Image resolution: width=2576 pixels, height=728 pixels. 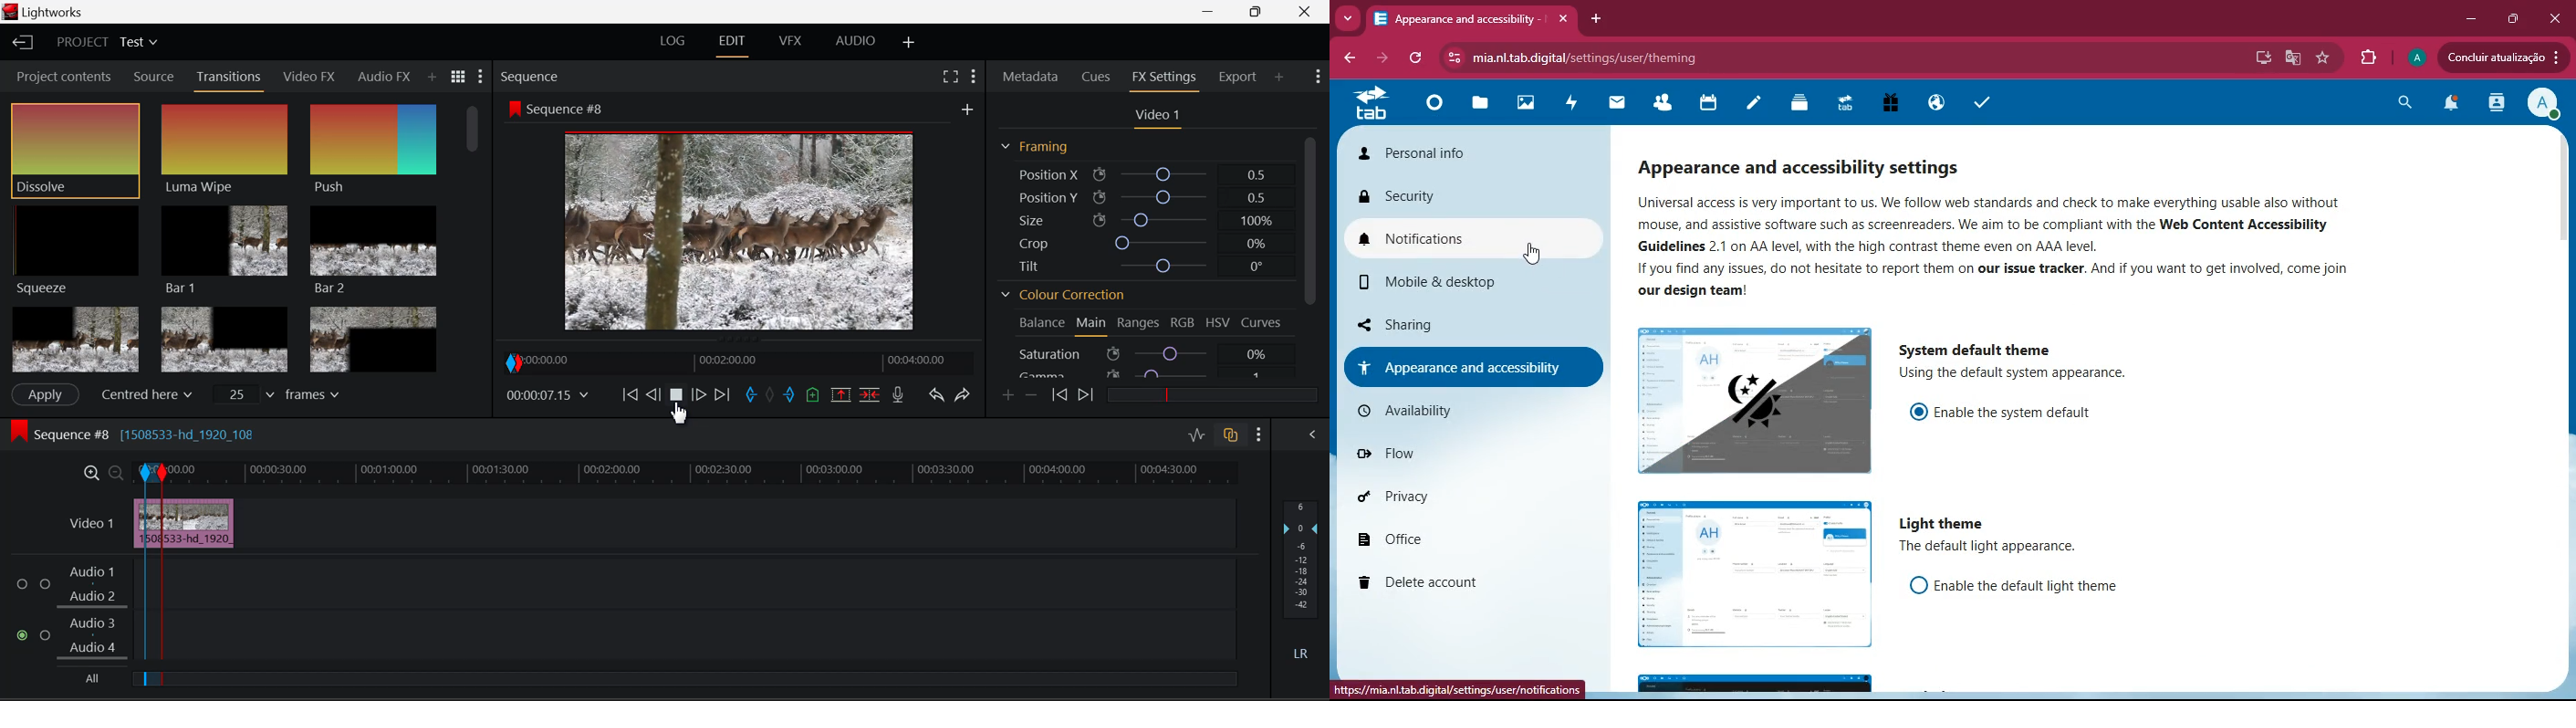 I want to click on To start, so click(x=630, y=396).